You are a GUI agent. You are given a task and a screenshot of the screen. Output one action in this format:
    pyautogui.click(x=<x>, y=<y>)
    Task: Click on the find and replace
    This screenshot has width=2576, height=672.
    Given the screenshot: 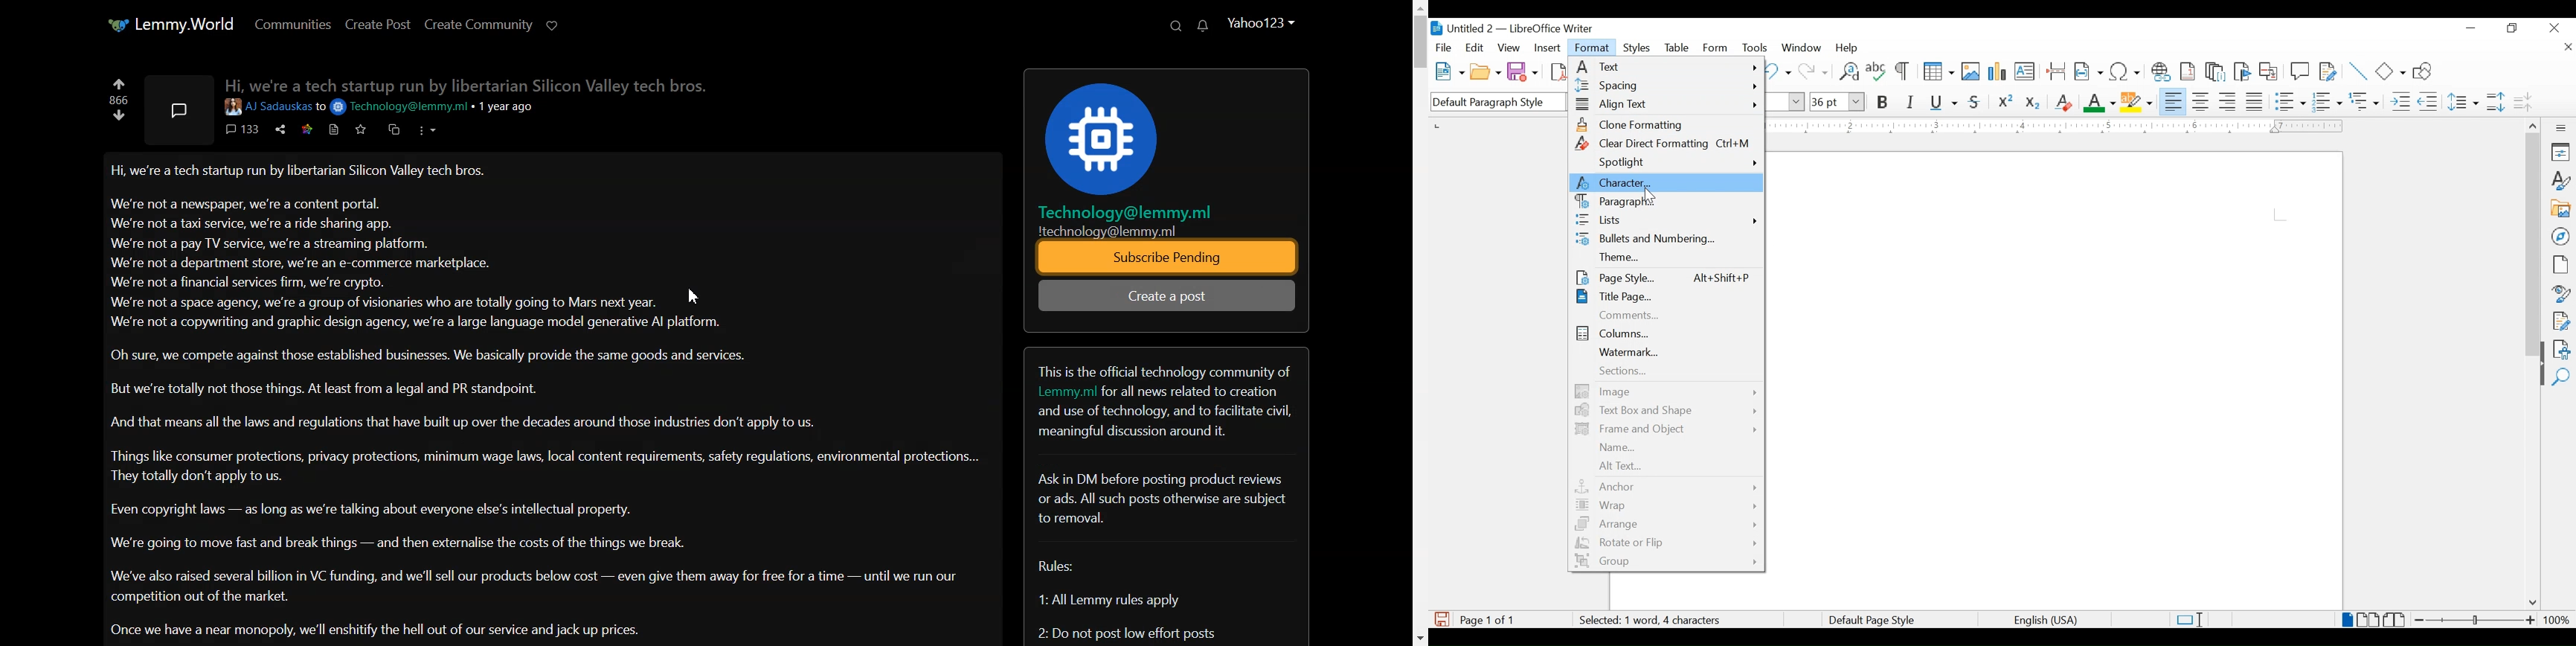 What is the action you would take?
    pyautogui.click(x=1848, y=71)
    